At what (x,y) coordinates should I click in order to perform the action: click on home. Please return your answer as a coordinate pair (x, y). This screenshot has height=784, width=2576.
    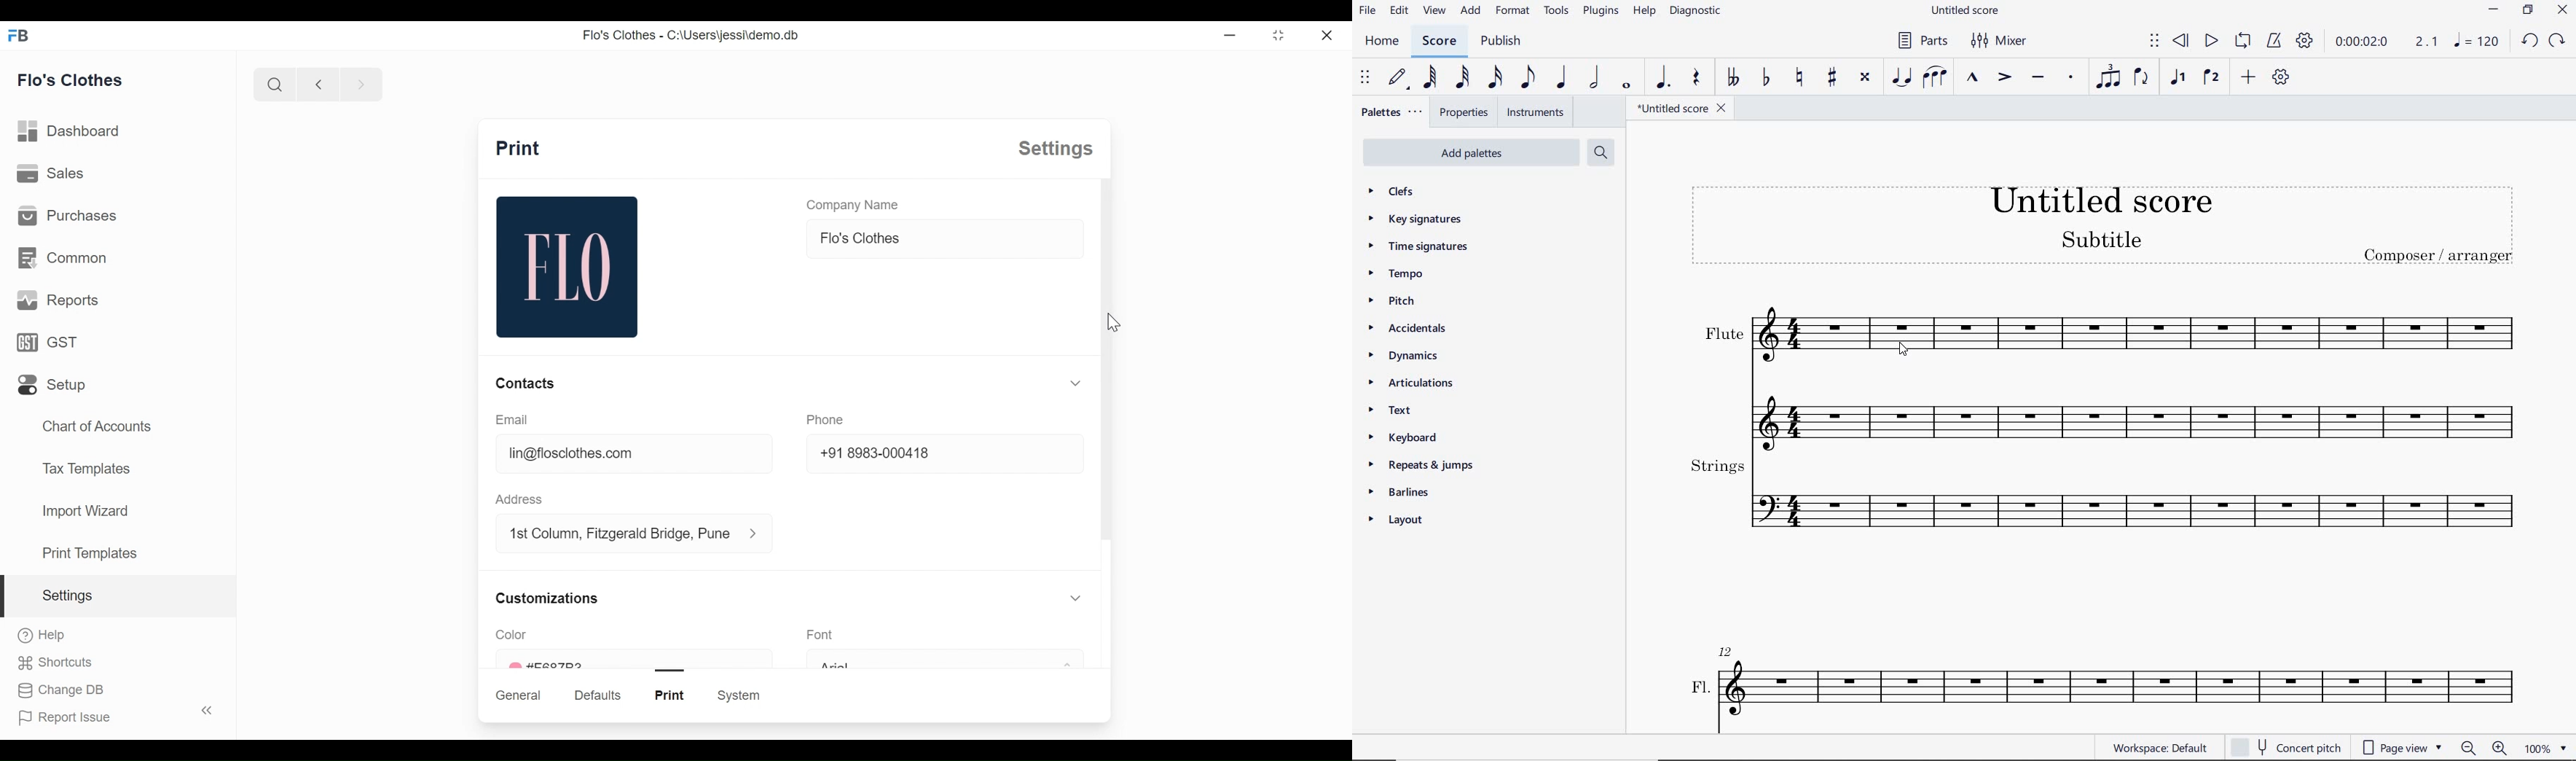
    Looking at the image, I should click on (1383, 42).